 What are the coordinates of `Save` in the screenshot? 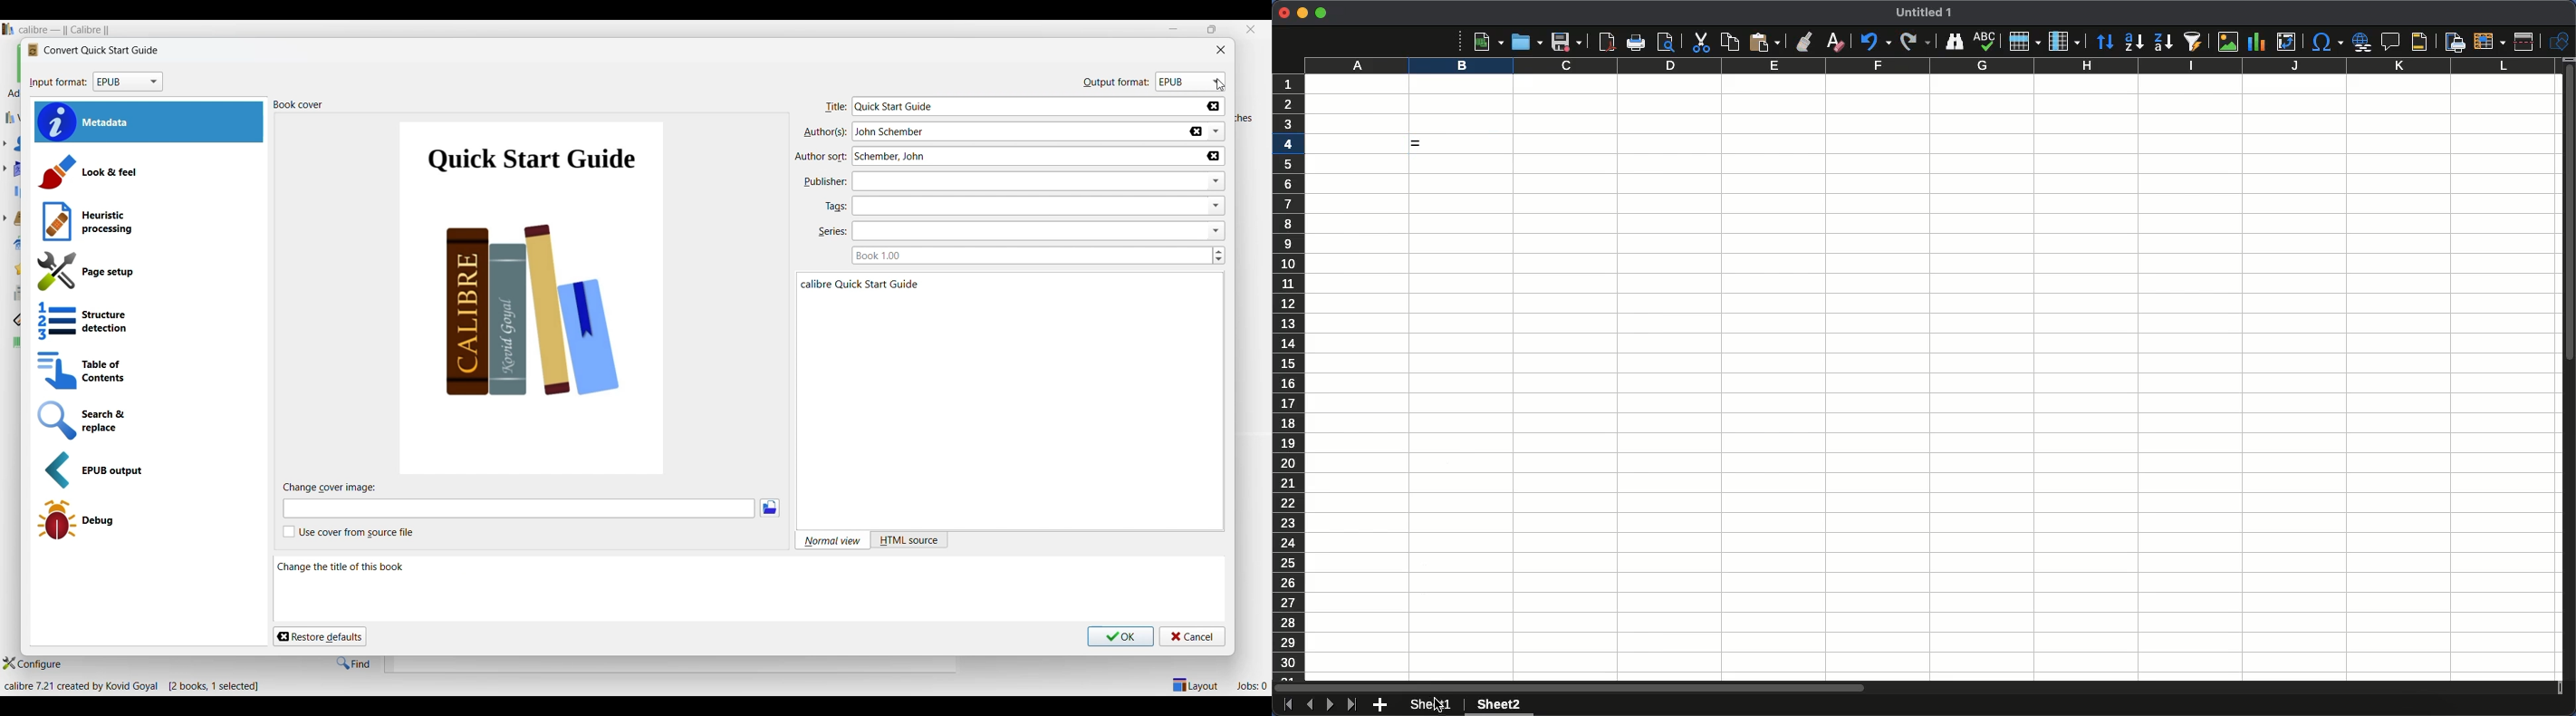 It's located at (1566, 42).